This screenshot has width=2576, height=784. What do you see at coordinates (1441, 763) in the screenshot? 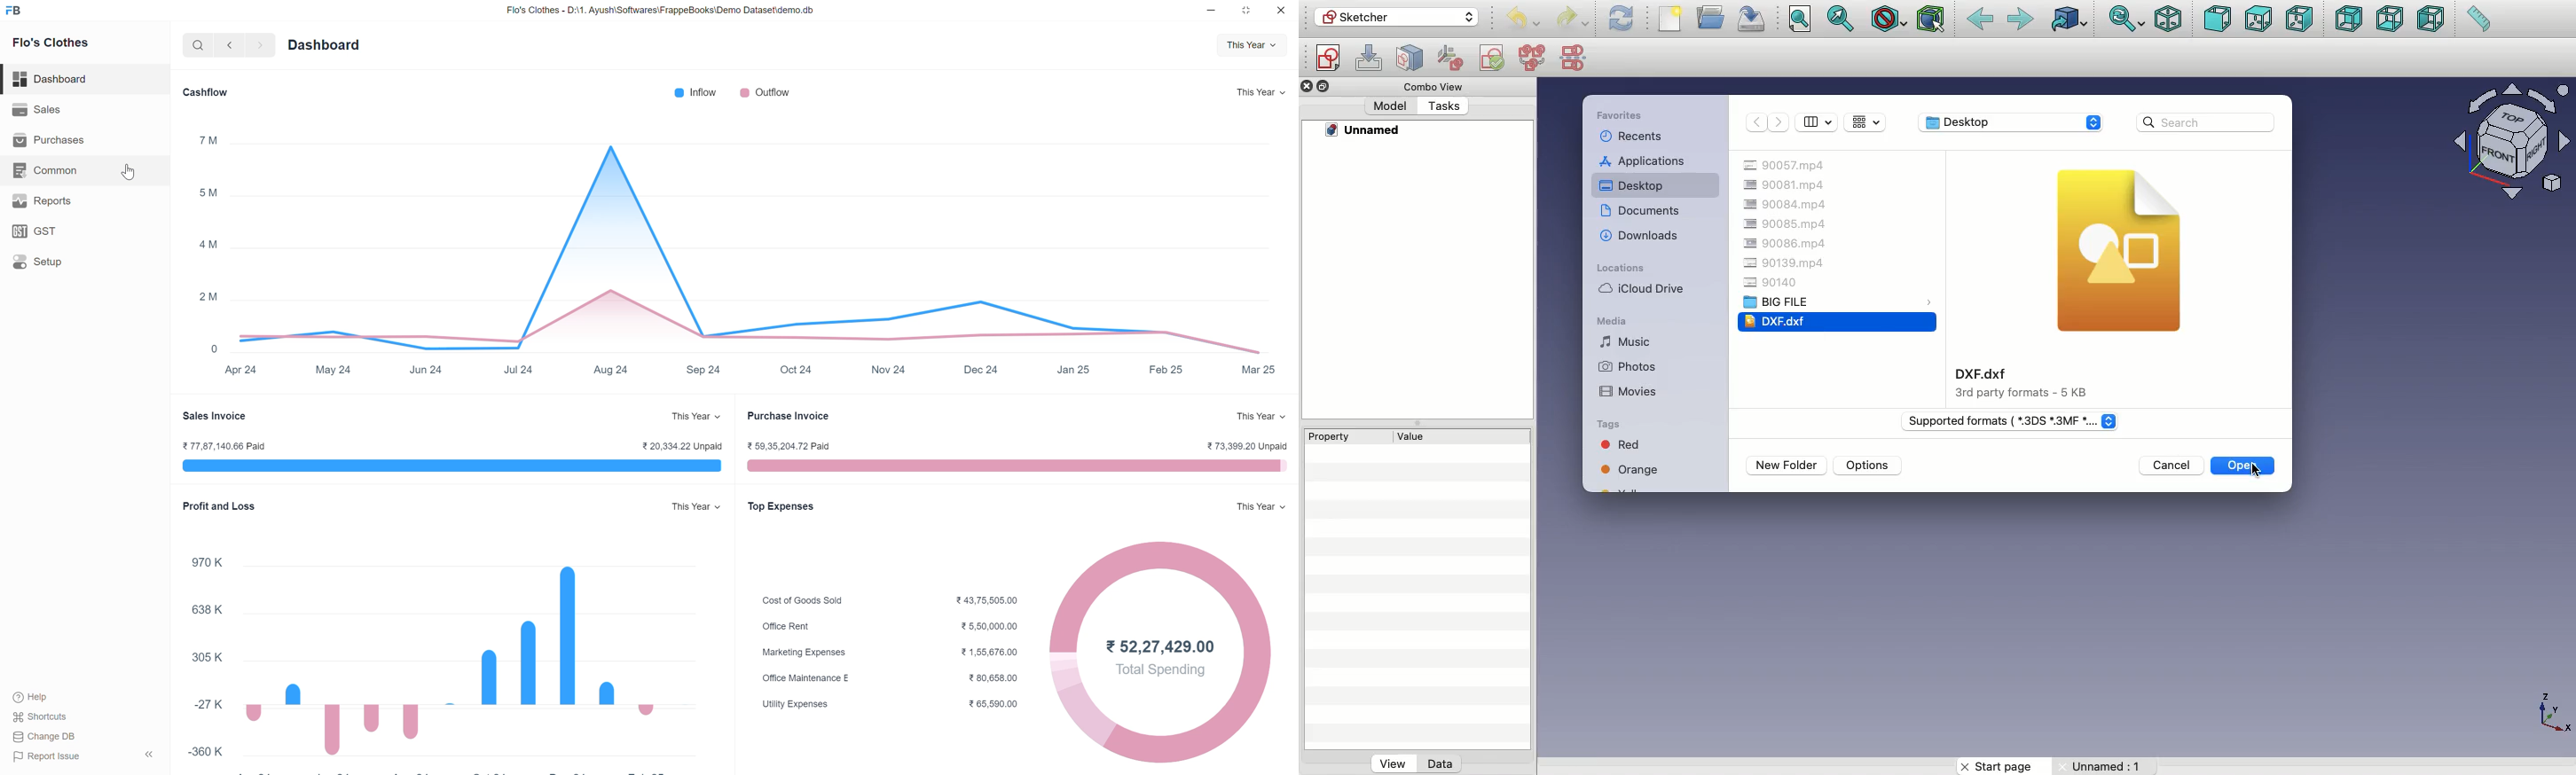
I see `Data` at bounding box center [1441, 763].